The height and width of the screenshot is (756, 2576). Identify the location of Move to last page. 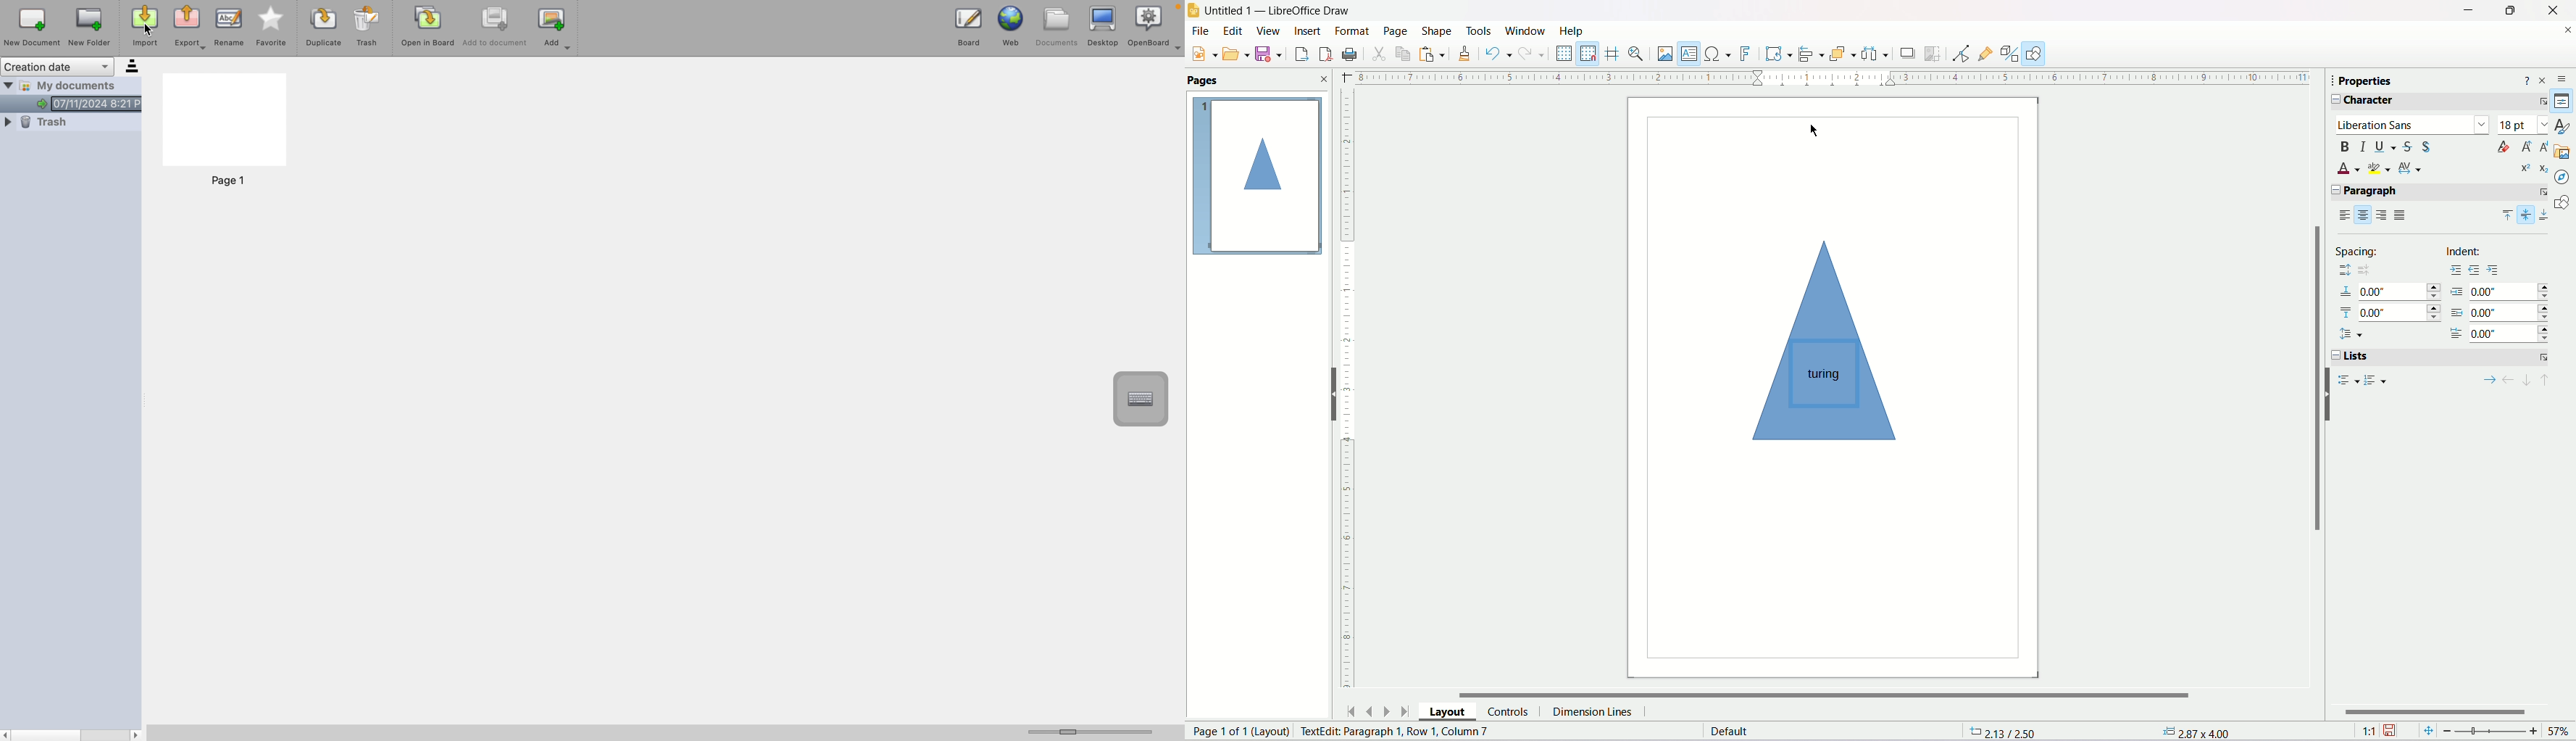
(1409, 710).